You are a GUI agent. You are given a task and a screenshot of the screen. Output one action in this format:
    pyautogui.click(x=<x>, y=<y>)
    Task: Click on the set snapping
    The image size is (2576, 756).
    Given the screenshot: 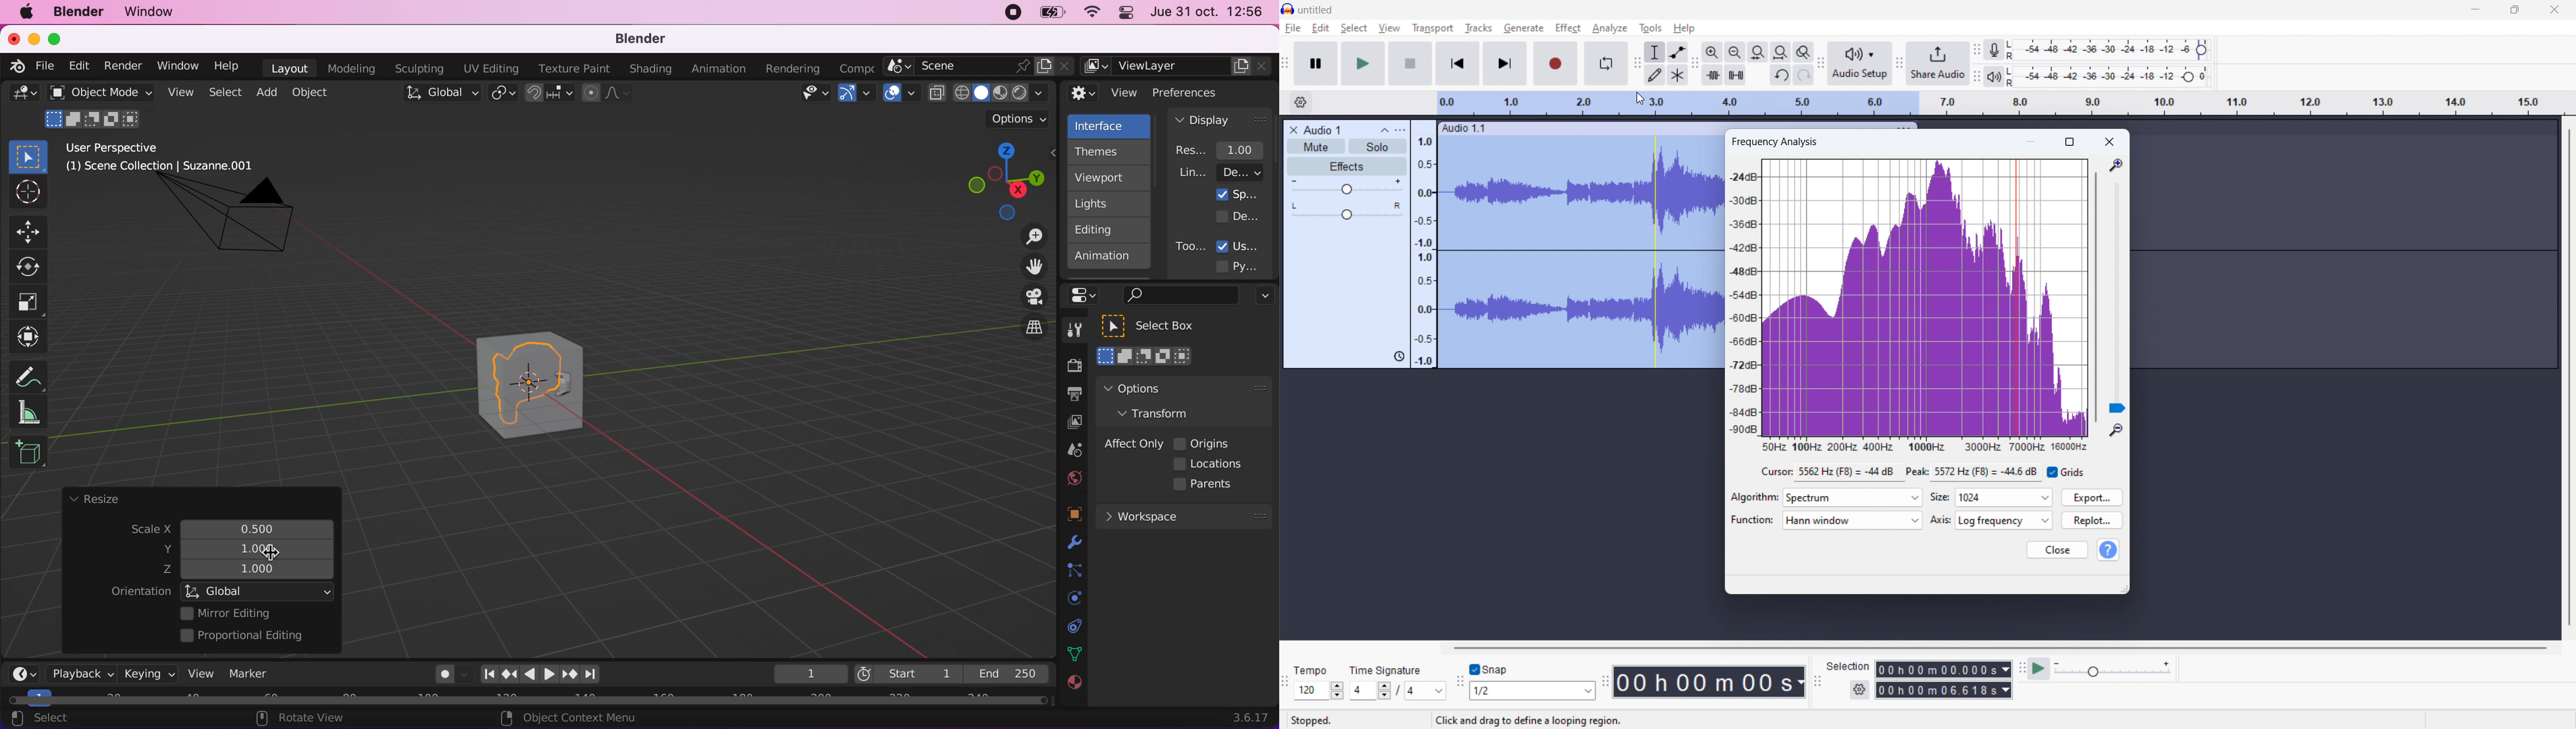 What is the action you would take?
    pyautogui.click(x=1532, y=691)
    